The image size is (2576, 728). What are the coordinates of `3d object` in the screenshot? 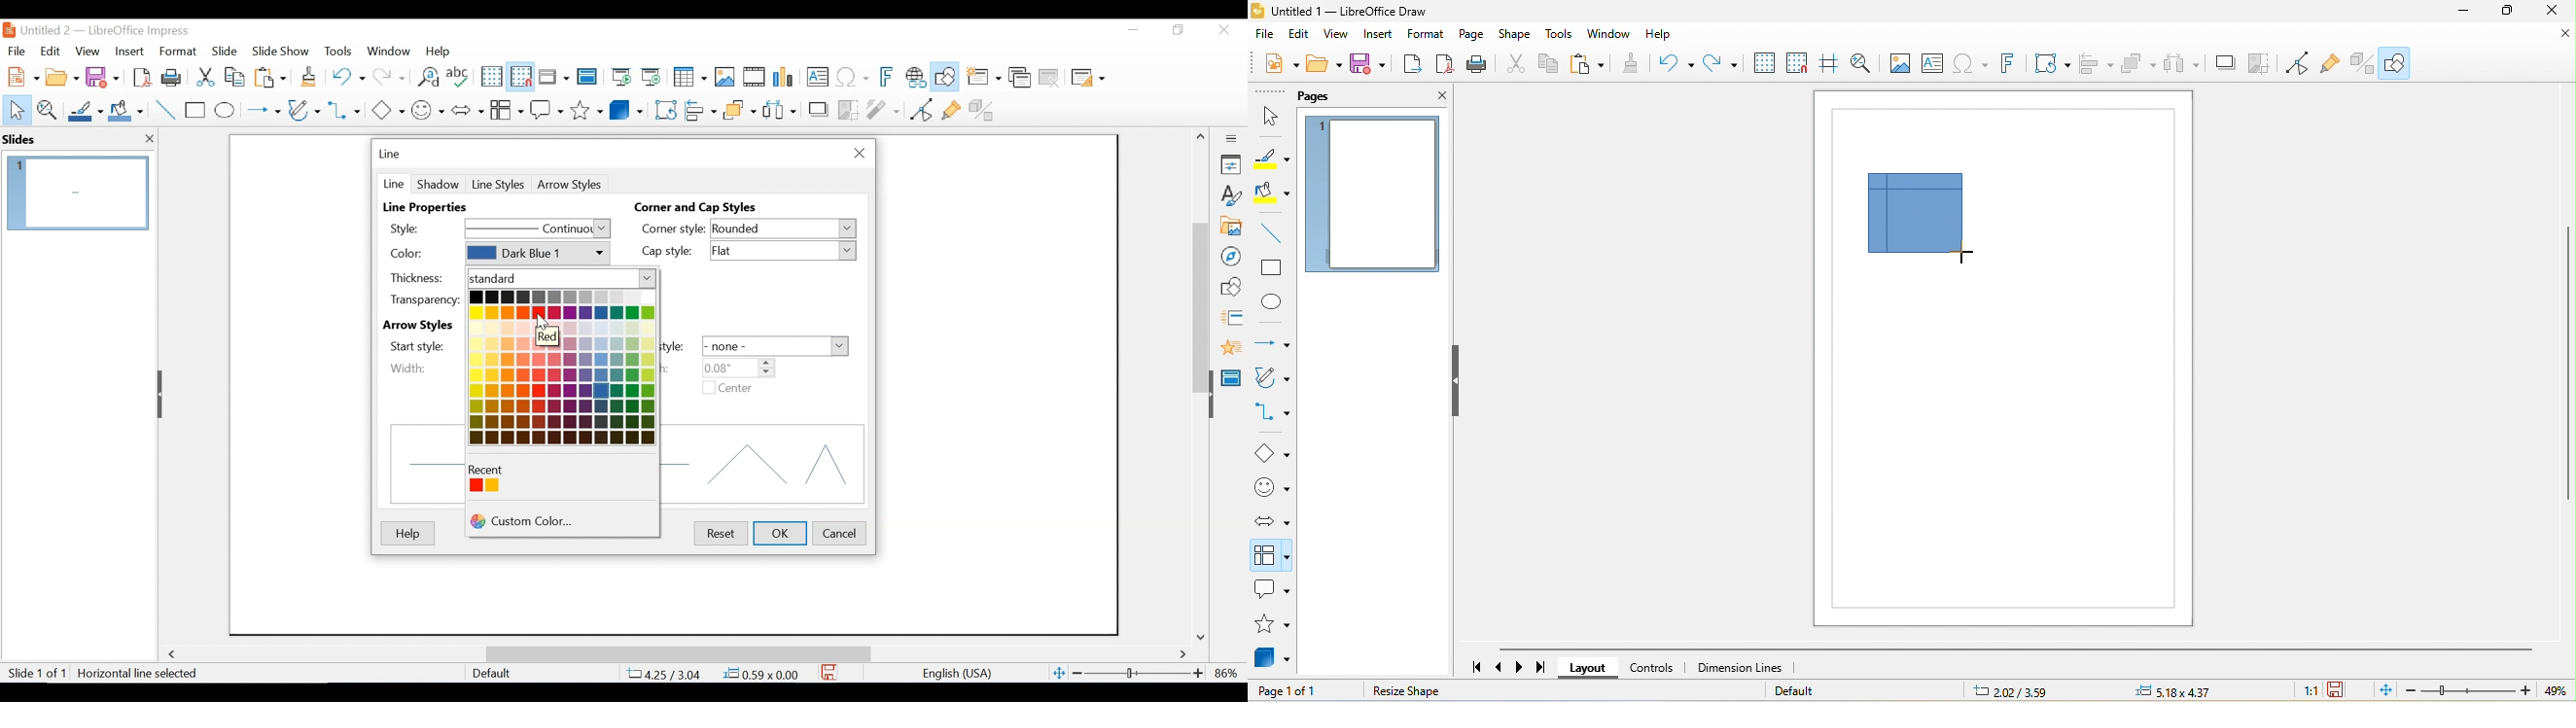 It's located at (1275, 660).